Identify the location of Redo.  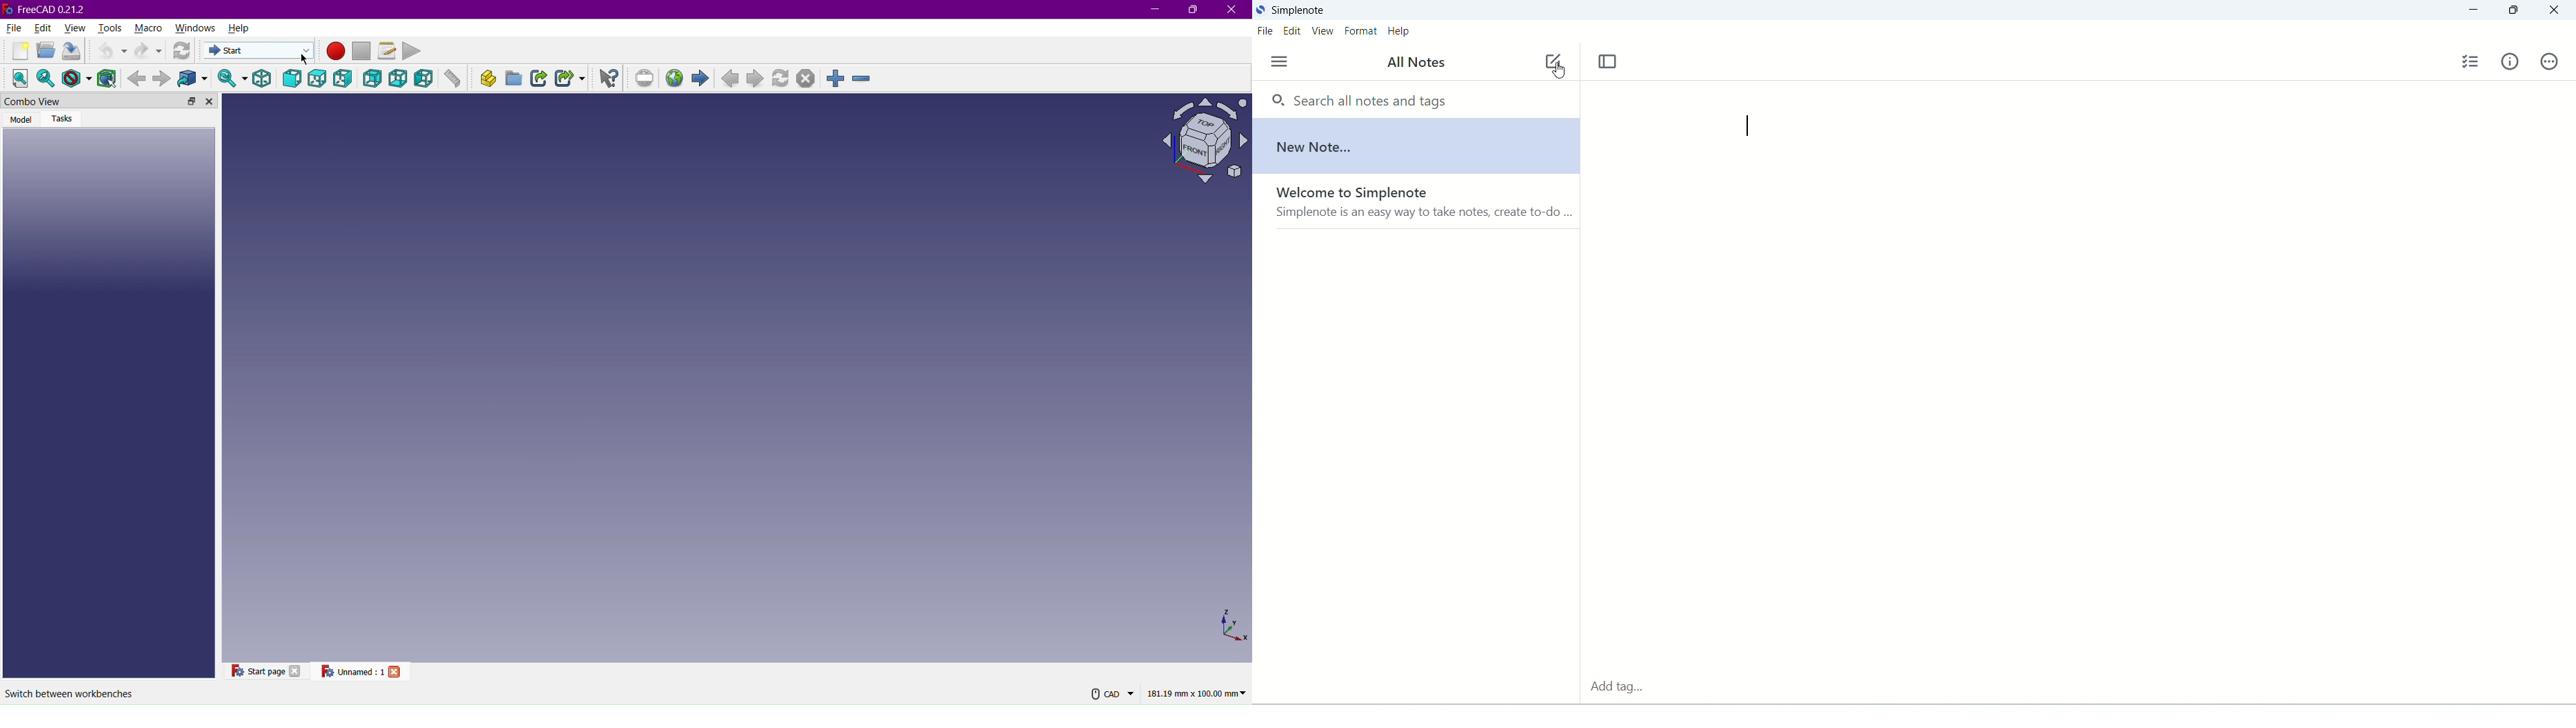
(149, 50).